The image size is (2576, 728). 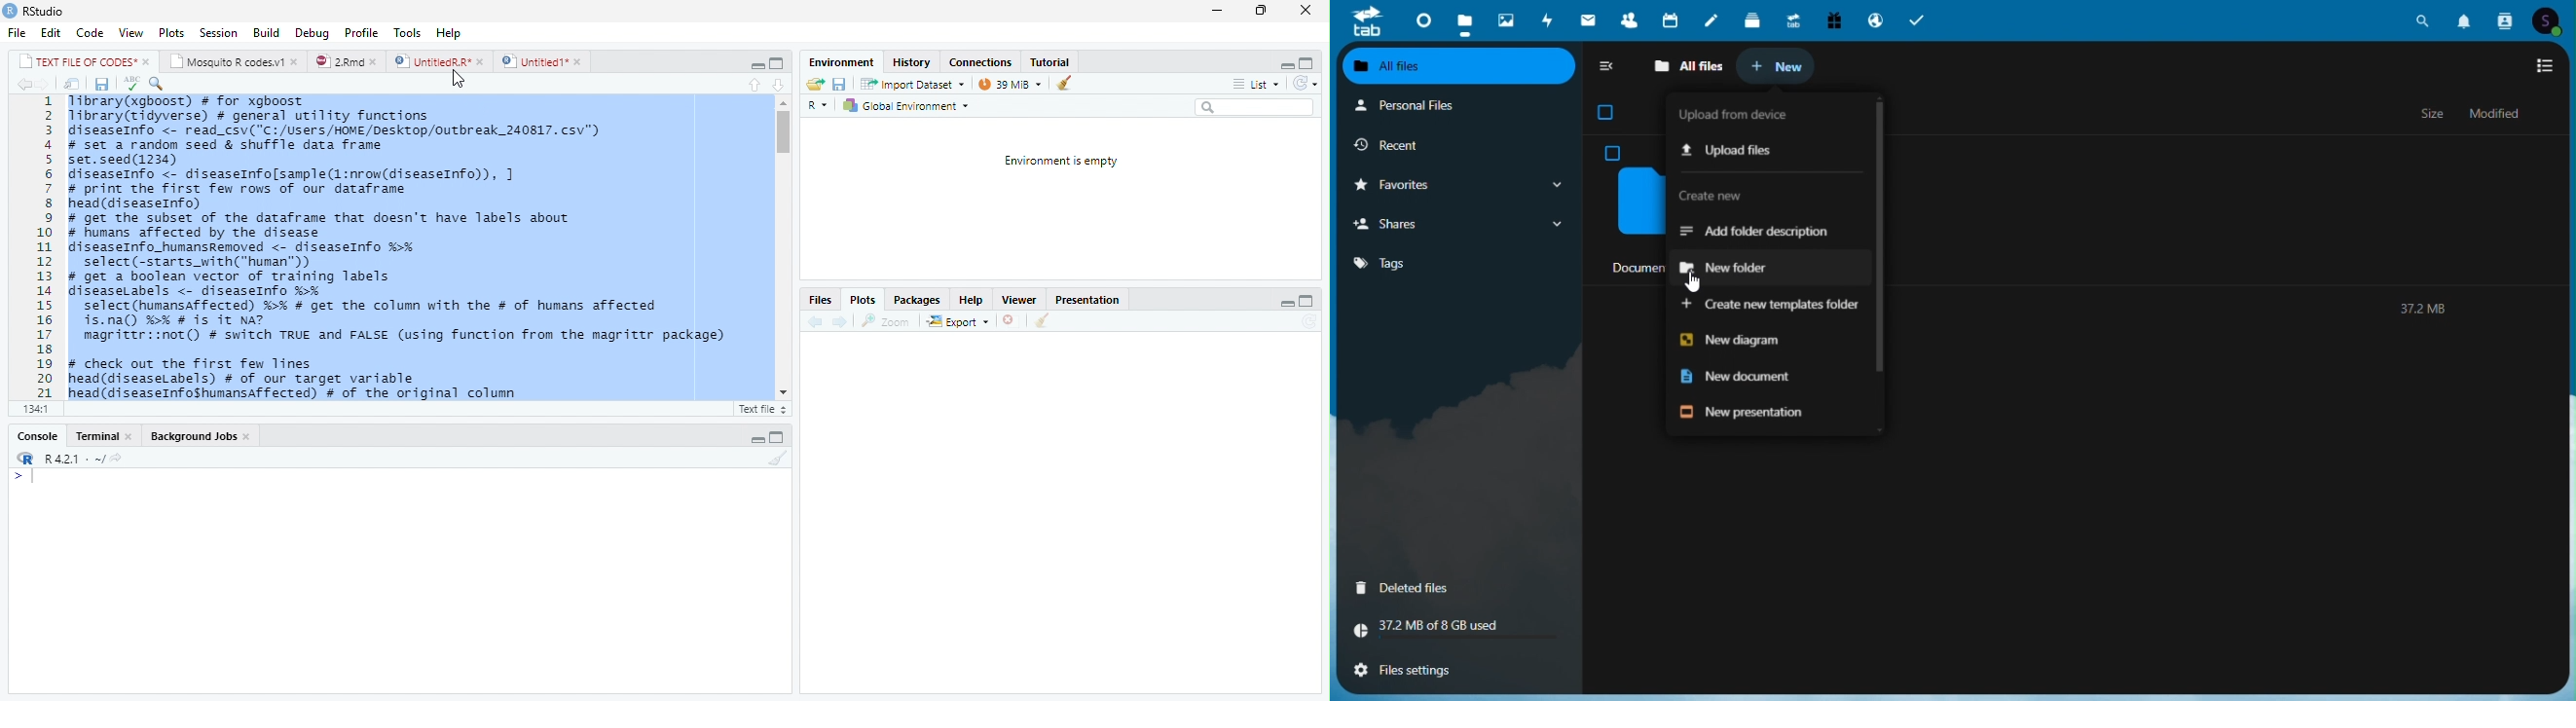 I want to click on Close, so click(x=1305, y=11).